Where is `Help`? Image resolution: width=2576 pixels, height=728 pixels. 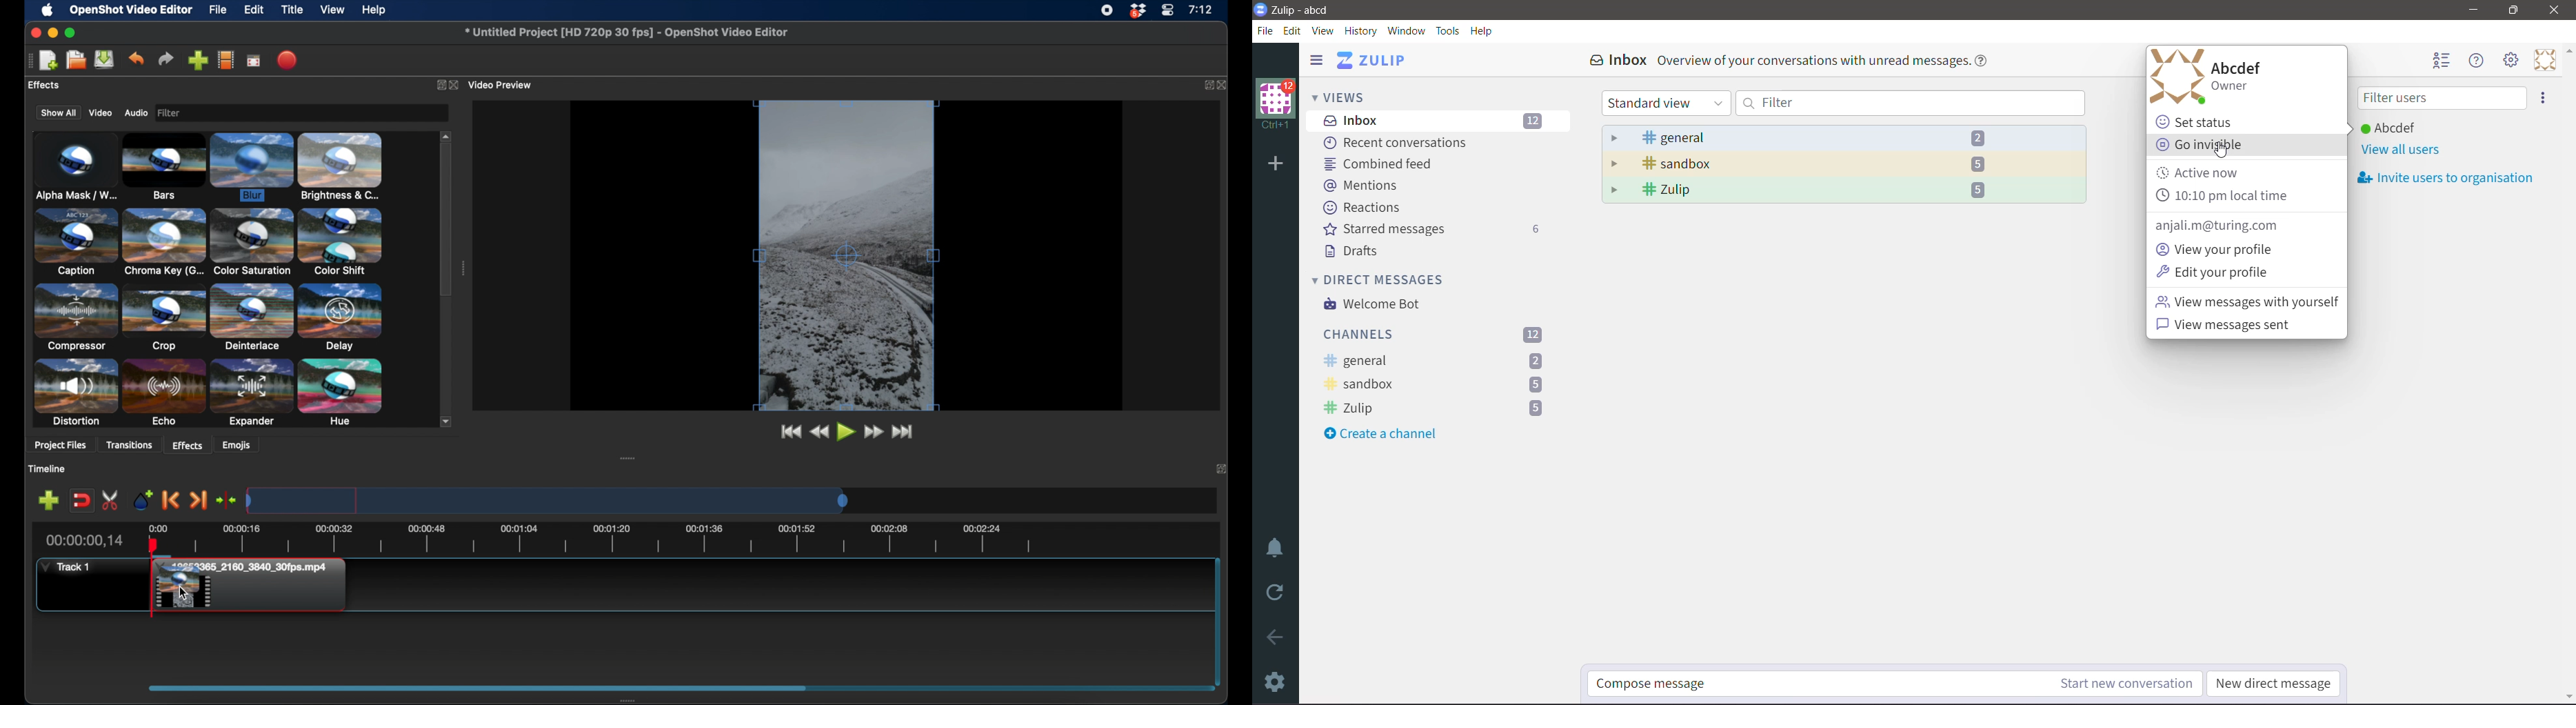 Help is located at coordinates (1485, 30).